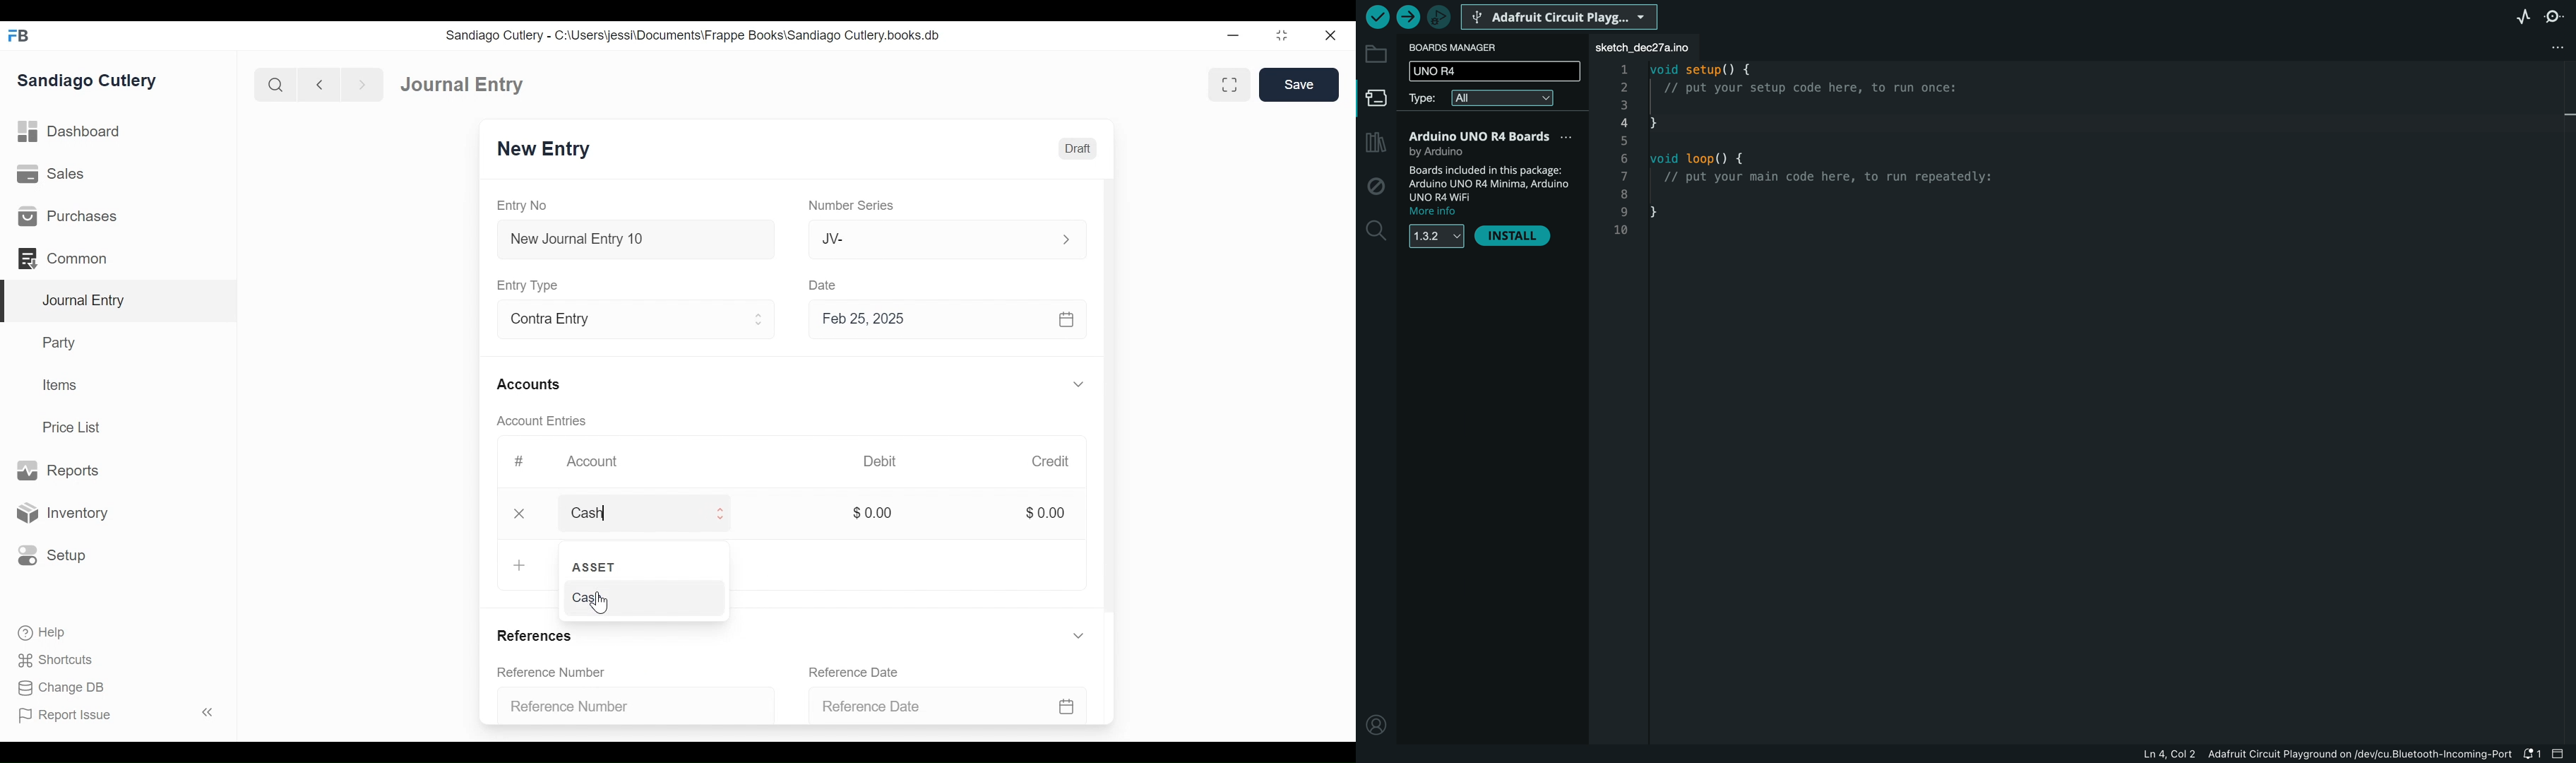 This screenshot has height=784, width=2576. Describe the element at coordinates (946, 701) in the screenshot. I see `Reference Date` at that location.